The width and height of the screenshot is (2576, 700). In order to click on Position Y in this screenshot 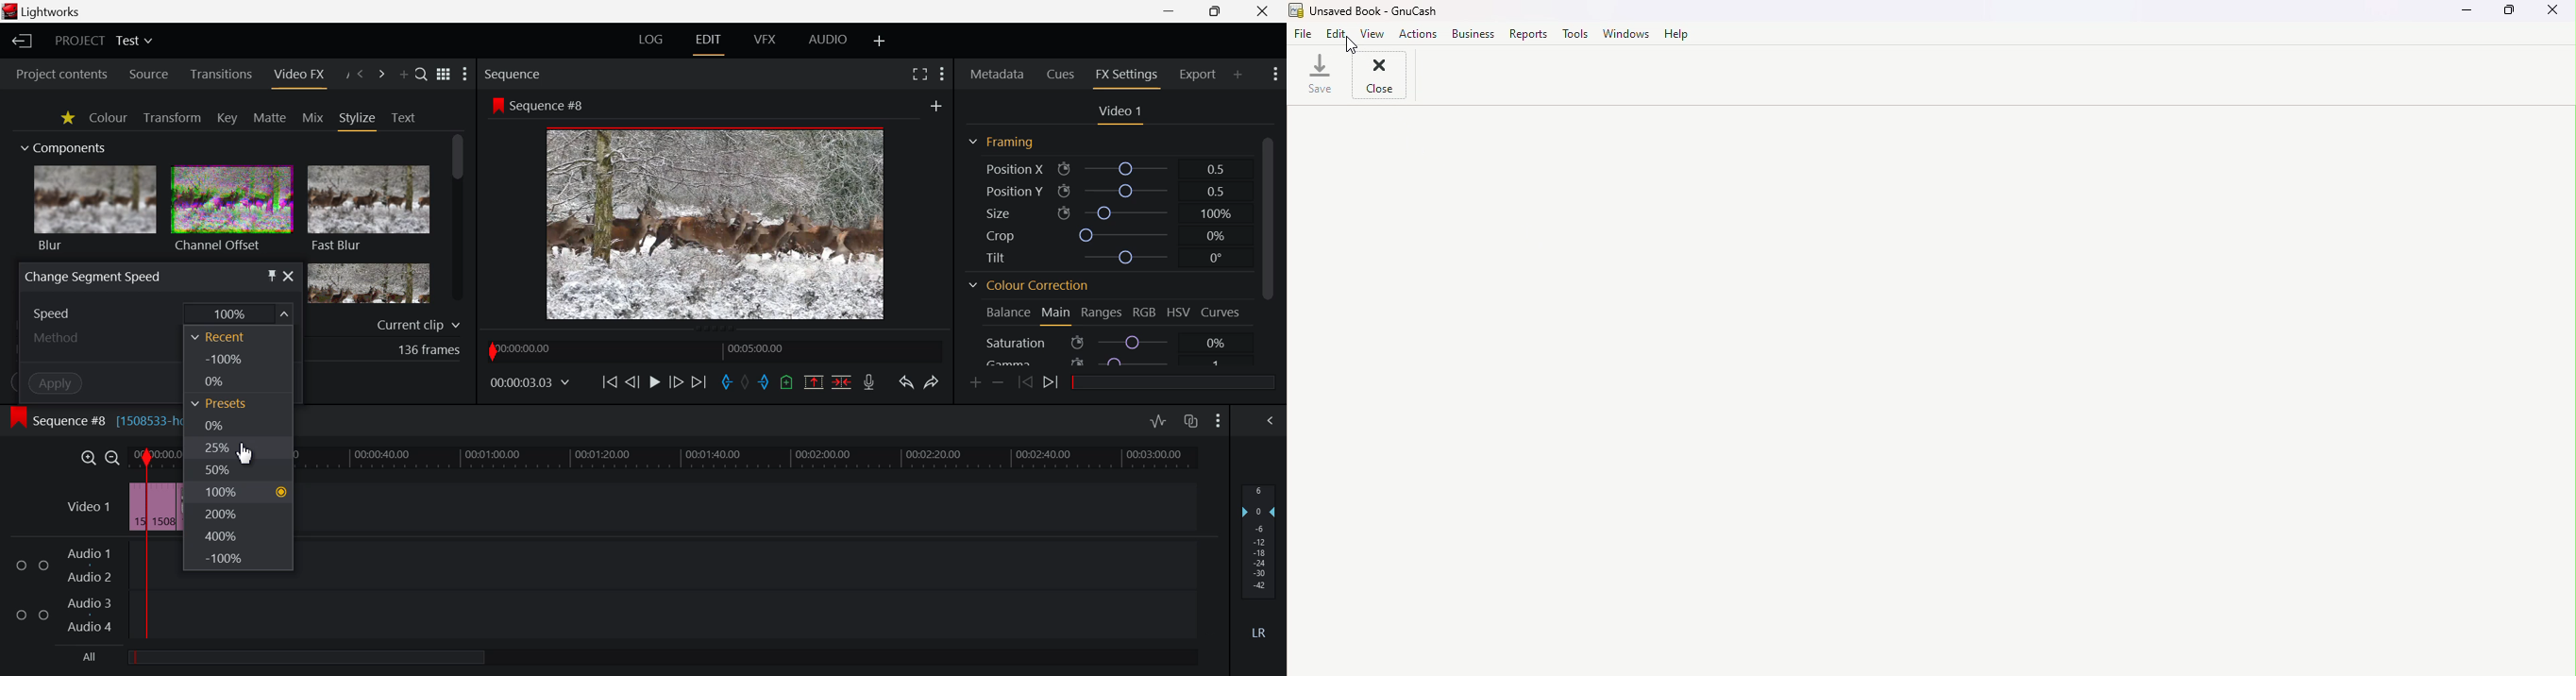, I will do `click(1106, 191)`.